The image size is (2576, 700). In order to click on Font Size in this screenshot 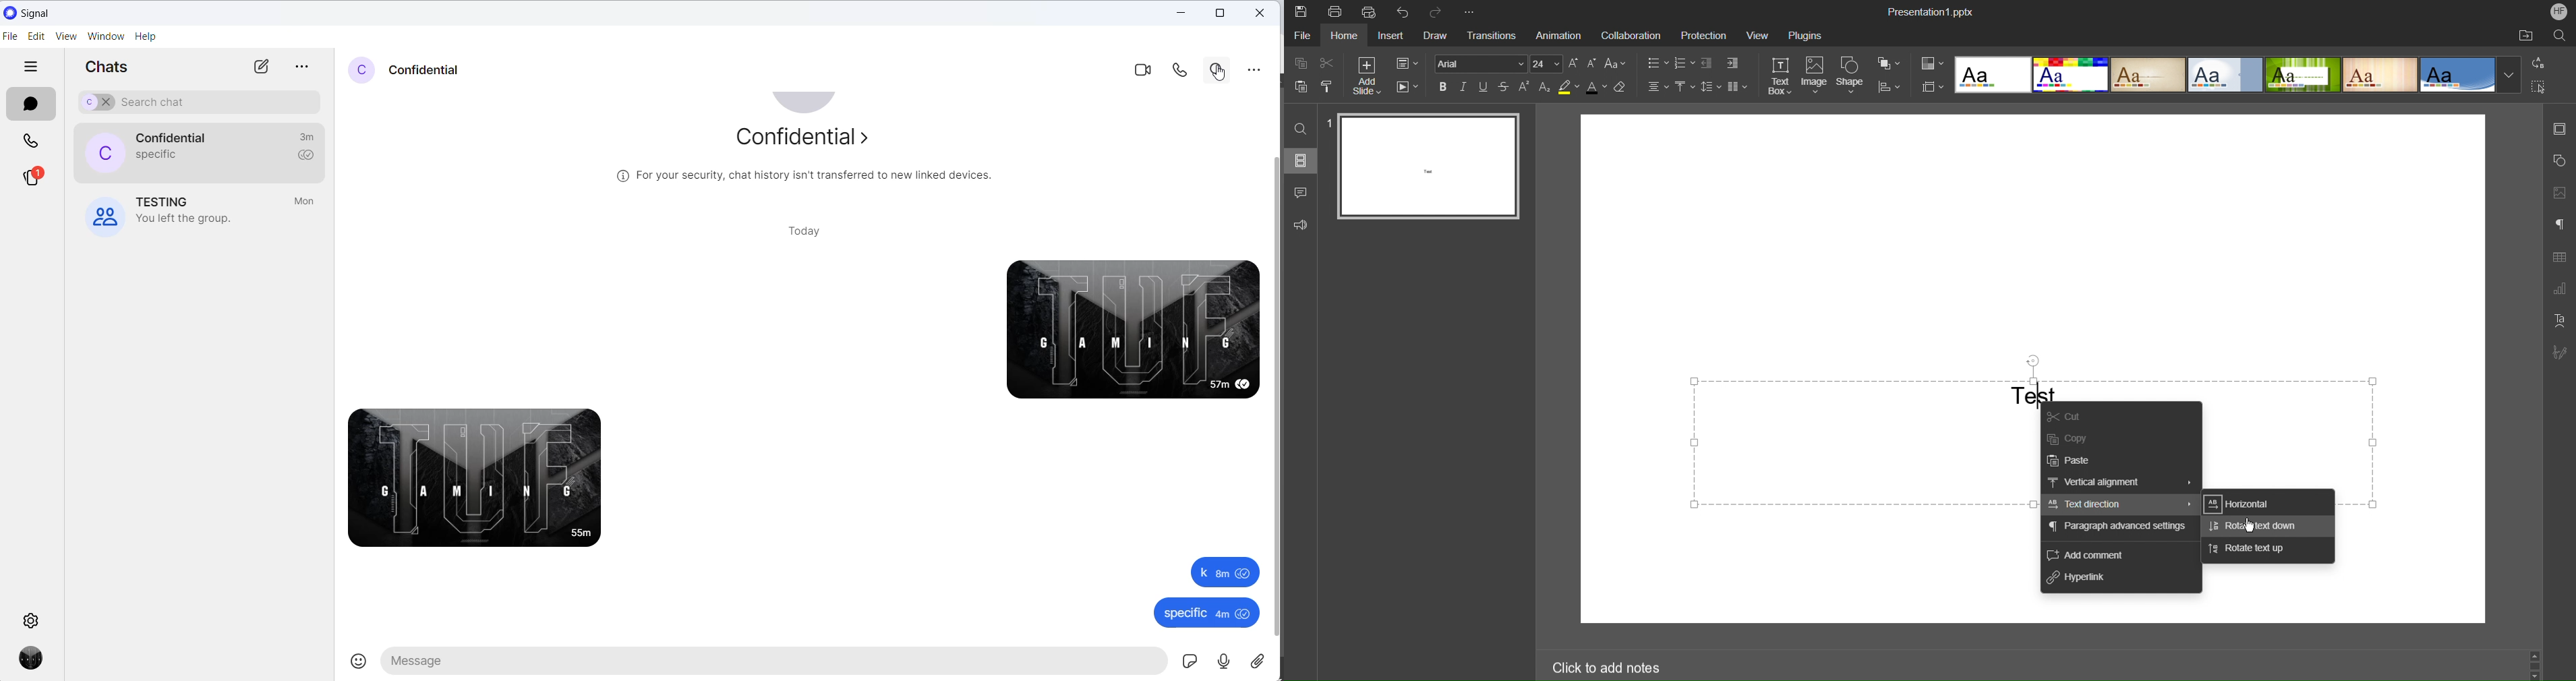, I will do `click(1546, 64)`.